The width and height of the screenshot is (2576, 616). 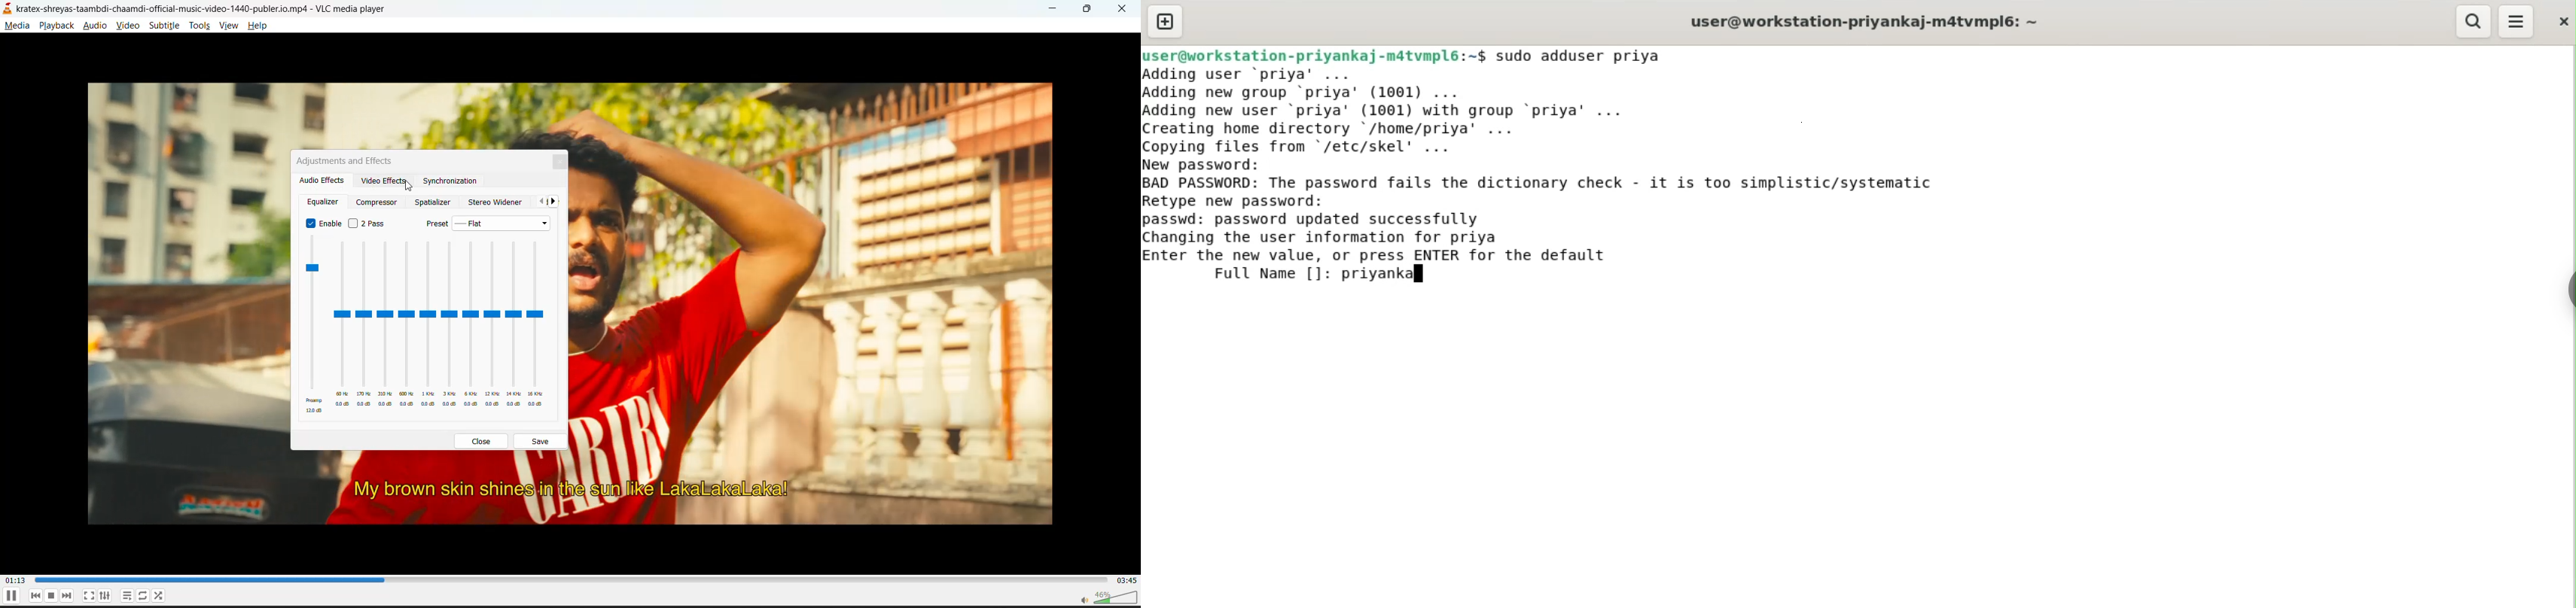 I want to click on volume, so click(x=1107, y=598).